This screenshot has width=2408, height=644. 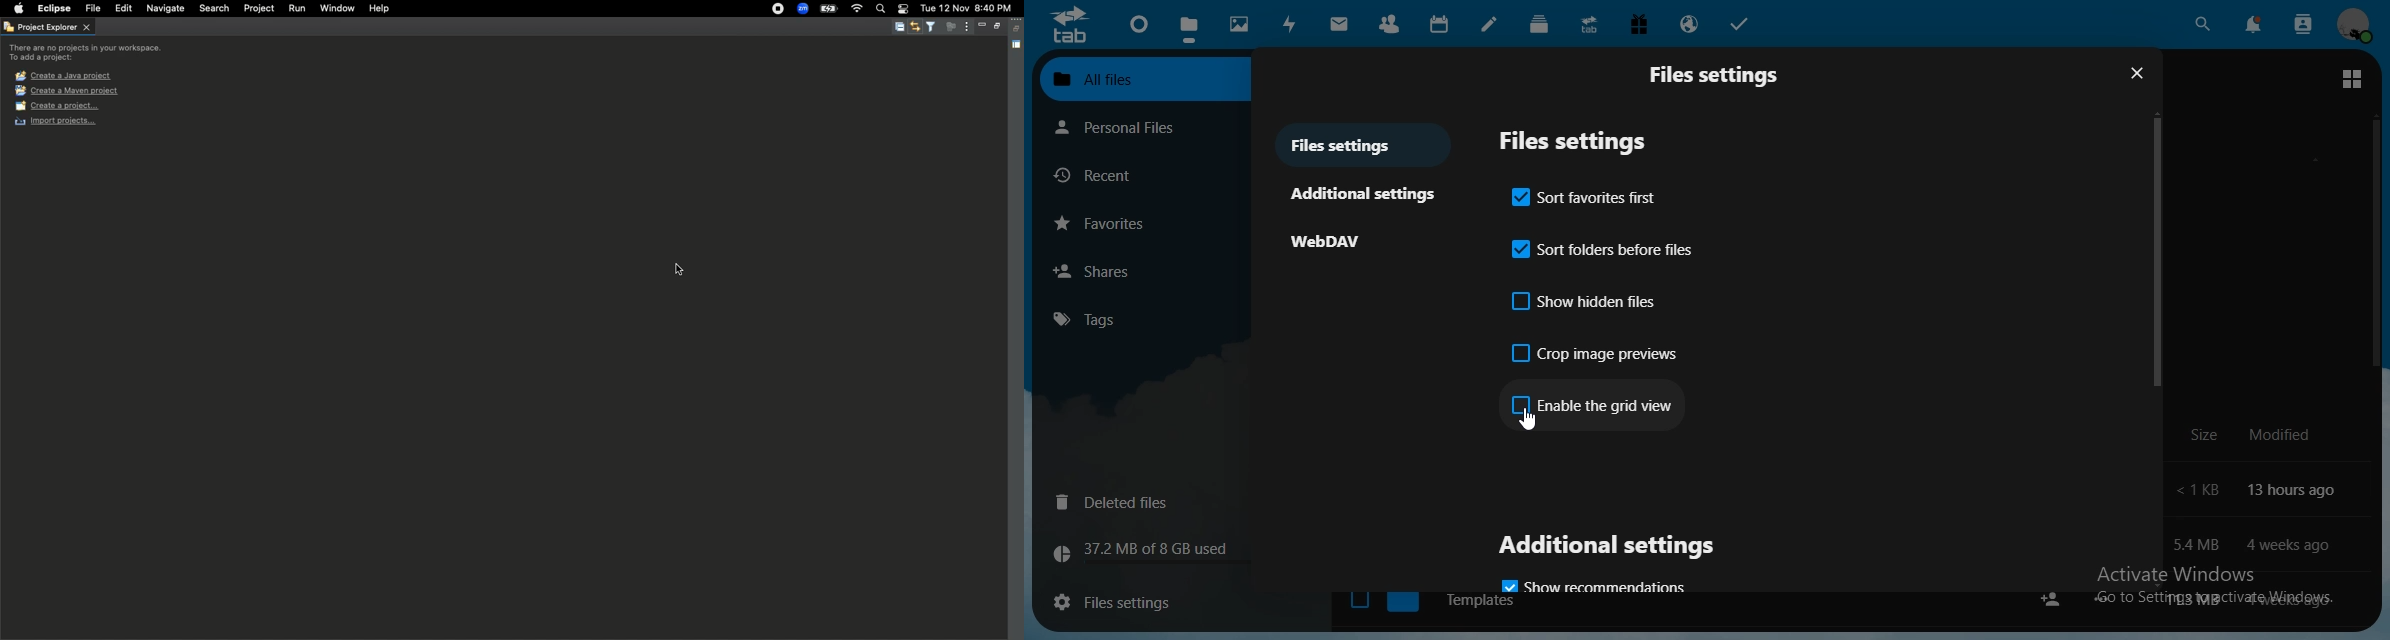 I want to click on search, so click(x=2200, y=22).